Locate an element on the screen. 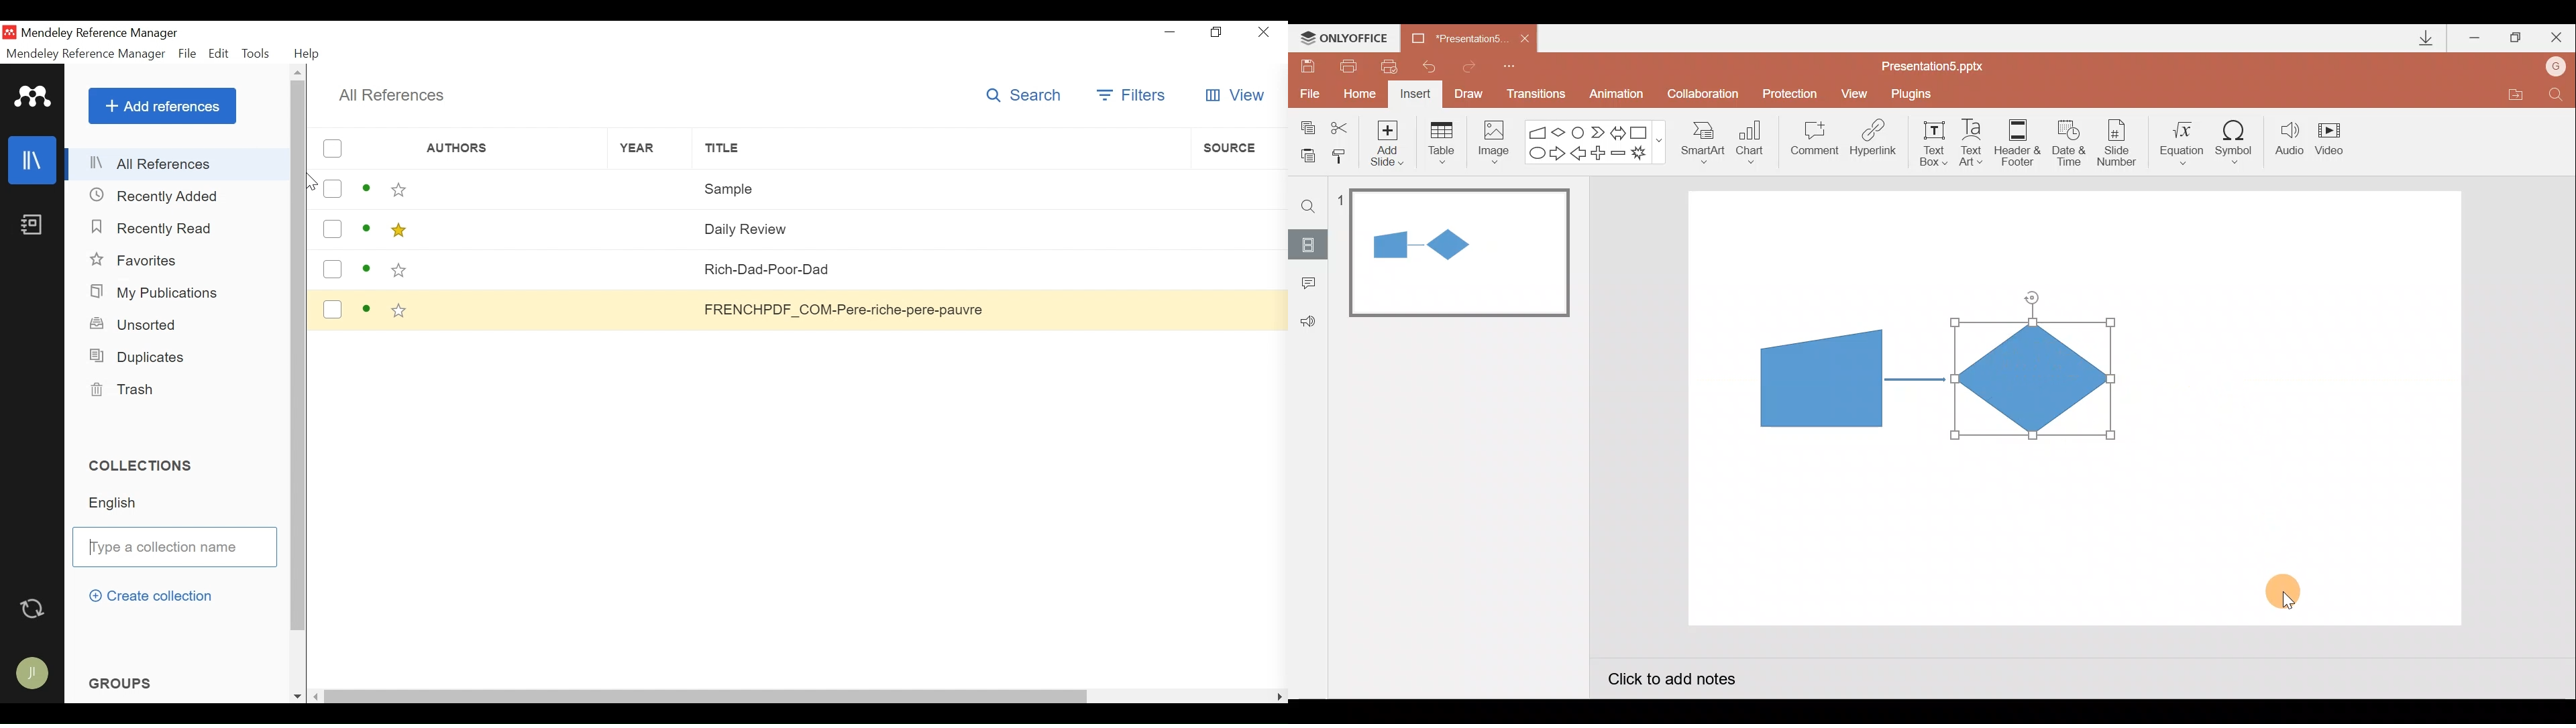 The image size is (2576, 728). Groups is located at coordinates (123, 681).